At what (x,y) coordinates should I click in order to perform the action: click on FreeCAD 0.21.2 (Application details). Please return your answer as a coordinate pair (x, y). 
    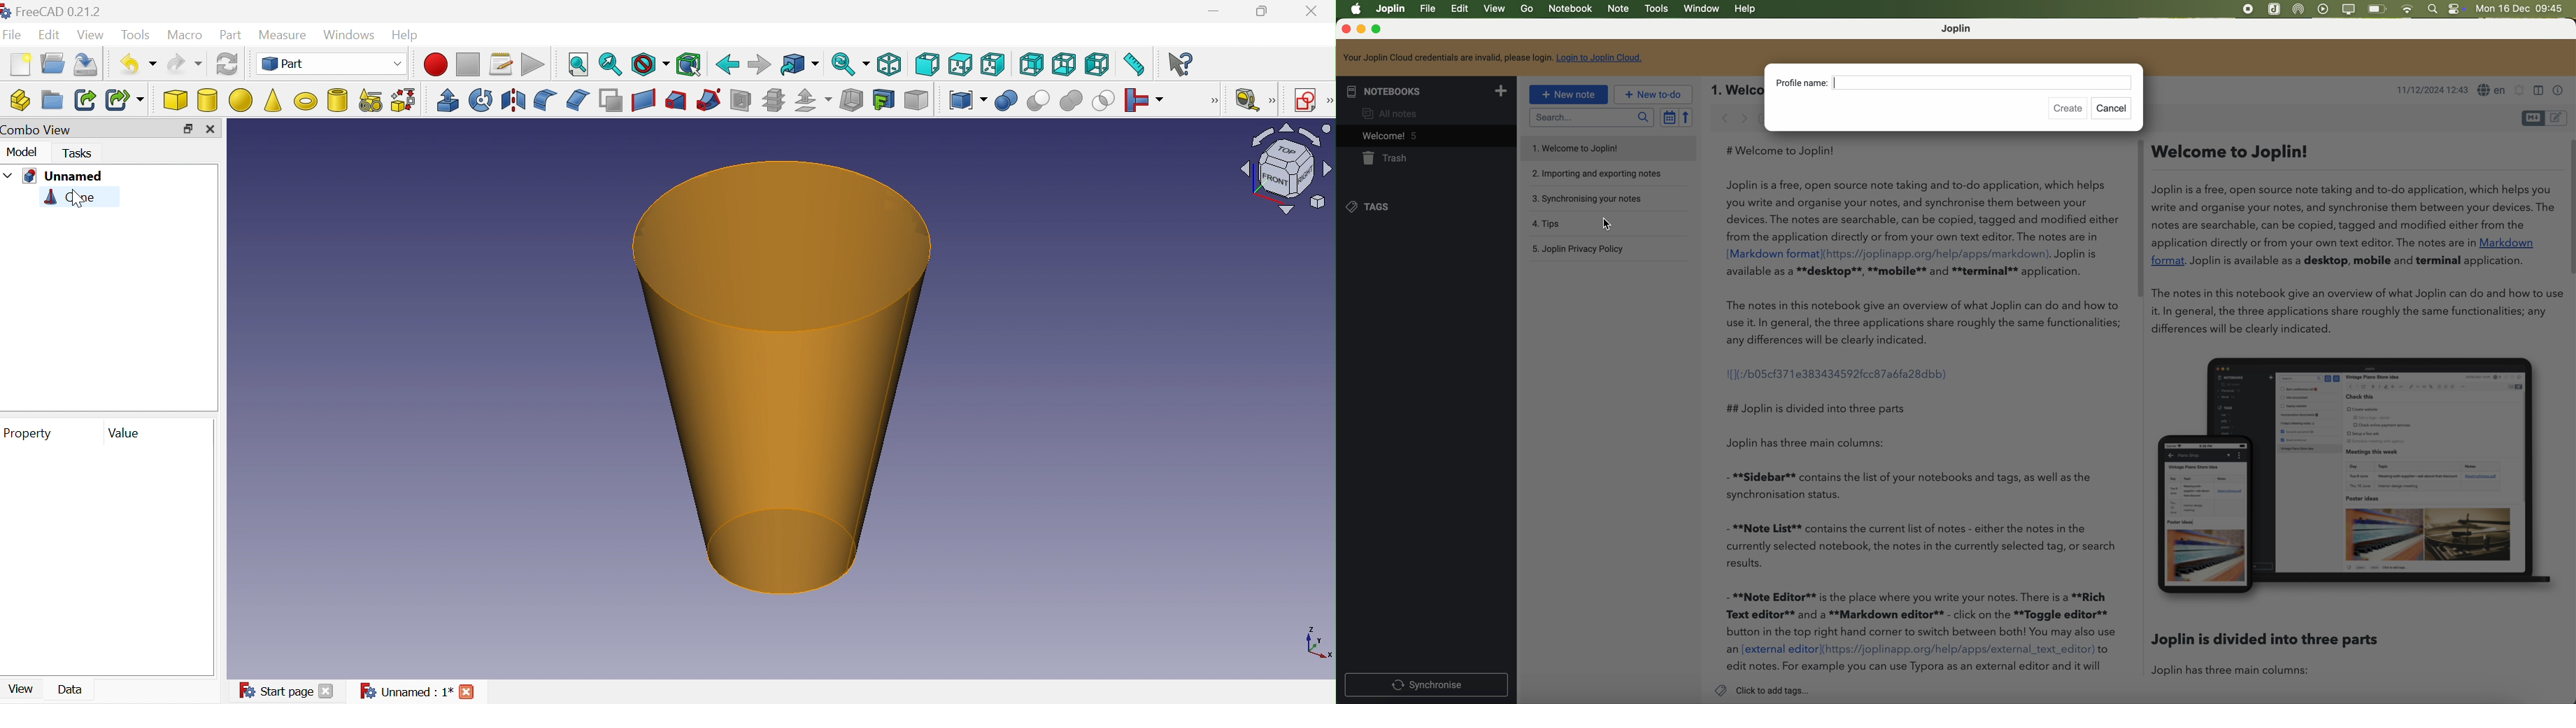
    Looking at the image, I should click on (52, 12).